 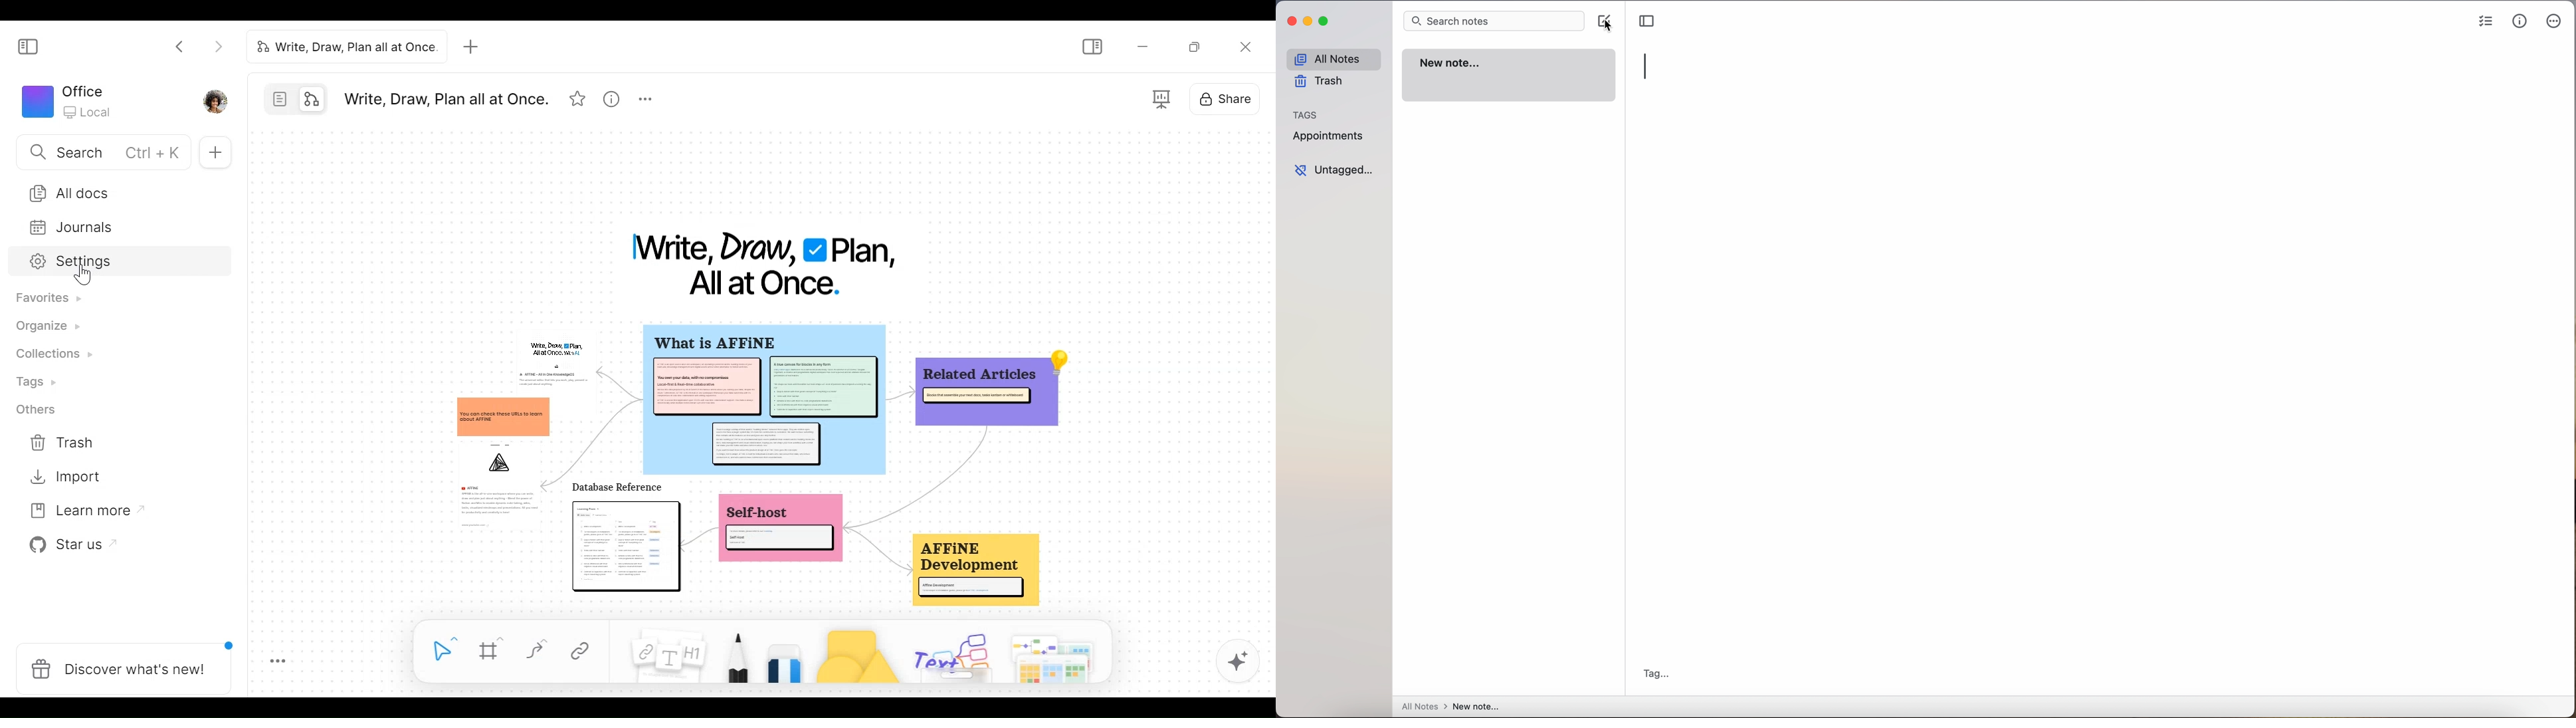 I want to click on search bar, so click(x=1492, y=21).